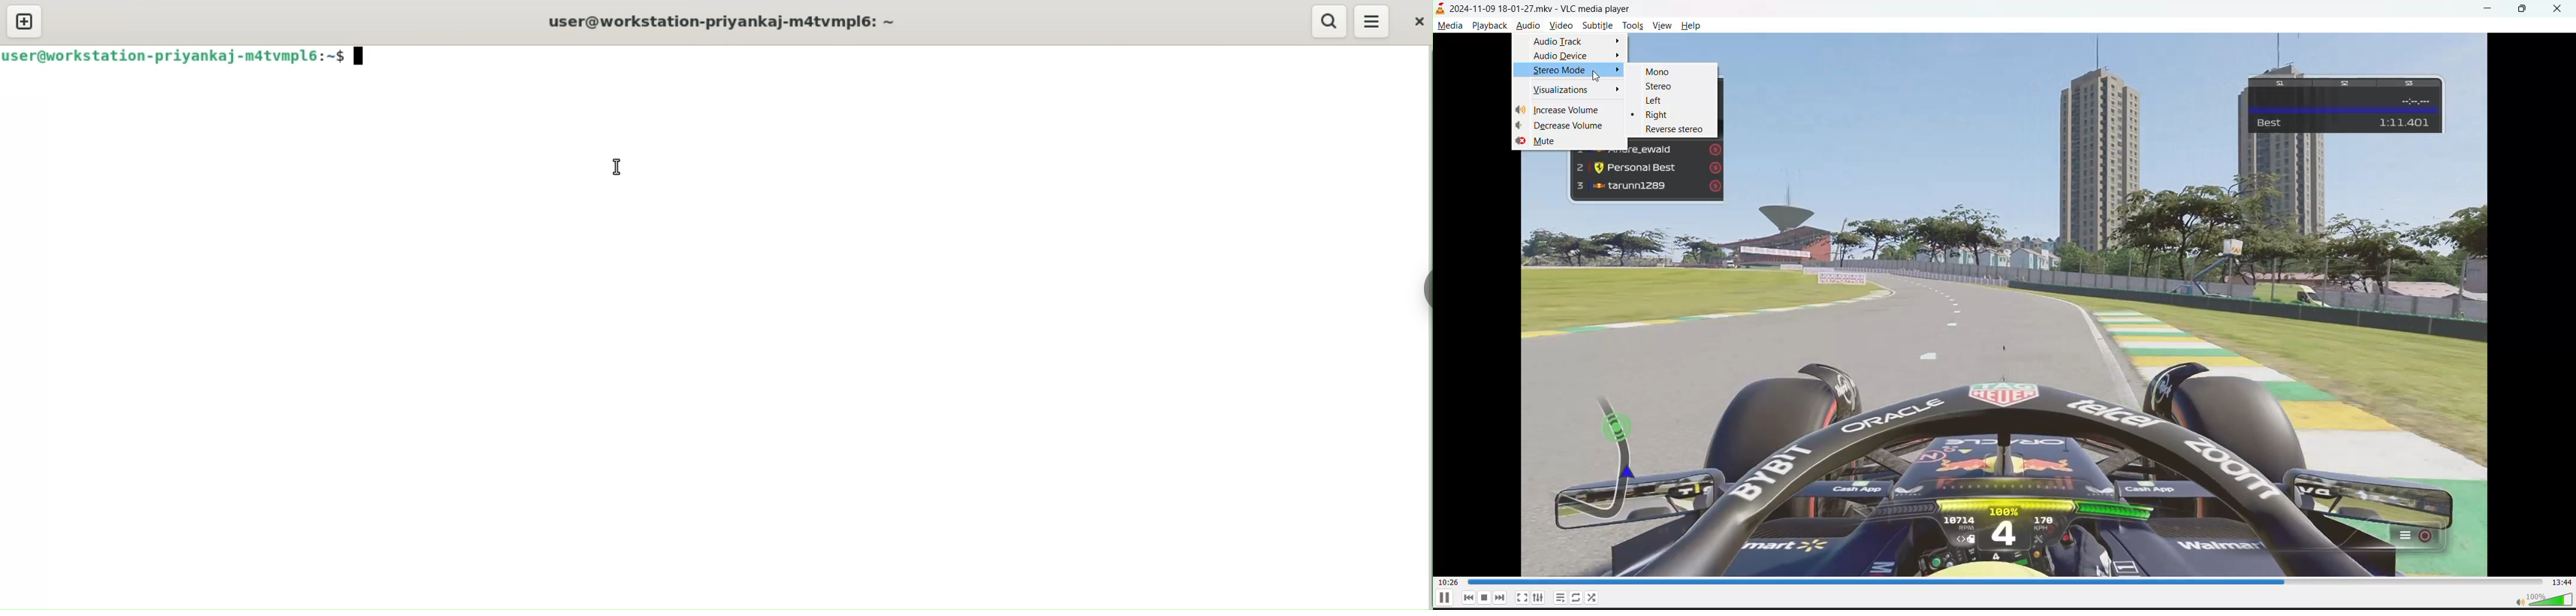 This screenshot has width=2576, height=616. What do you see at coordinates (2559, 11) in the screenshot?
I see `close` at bounding box center [2559, 11].